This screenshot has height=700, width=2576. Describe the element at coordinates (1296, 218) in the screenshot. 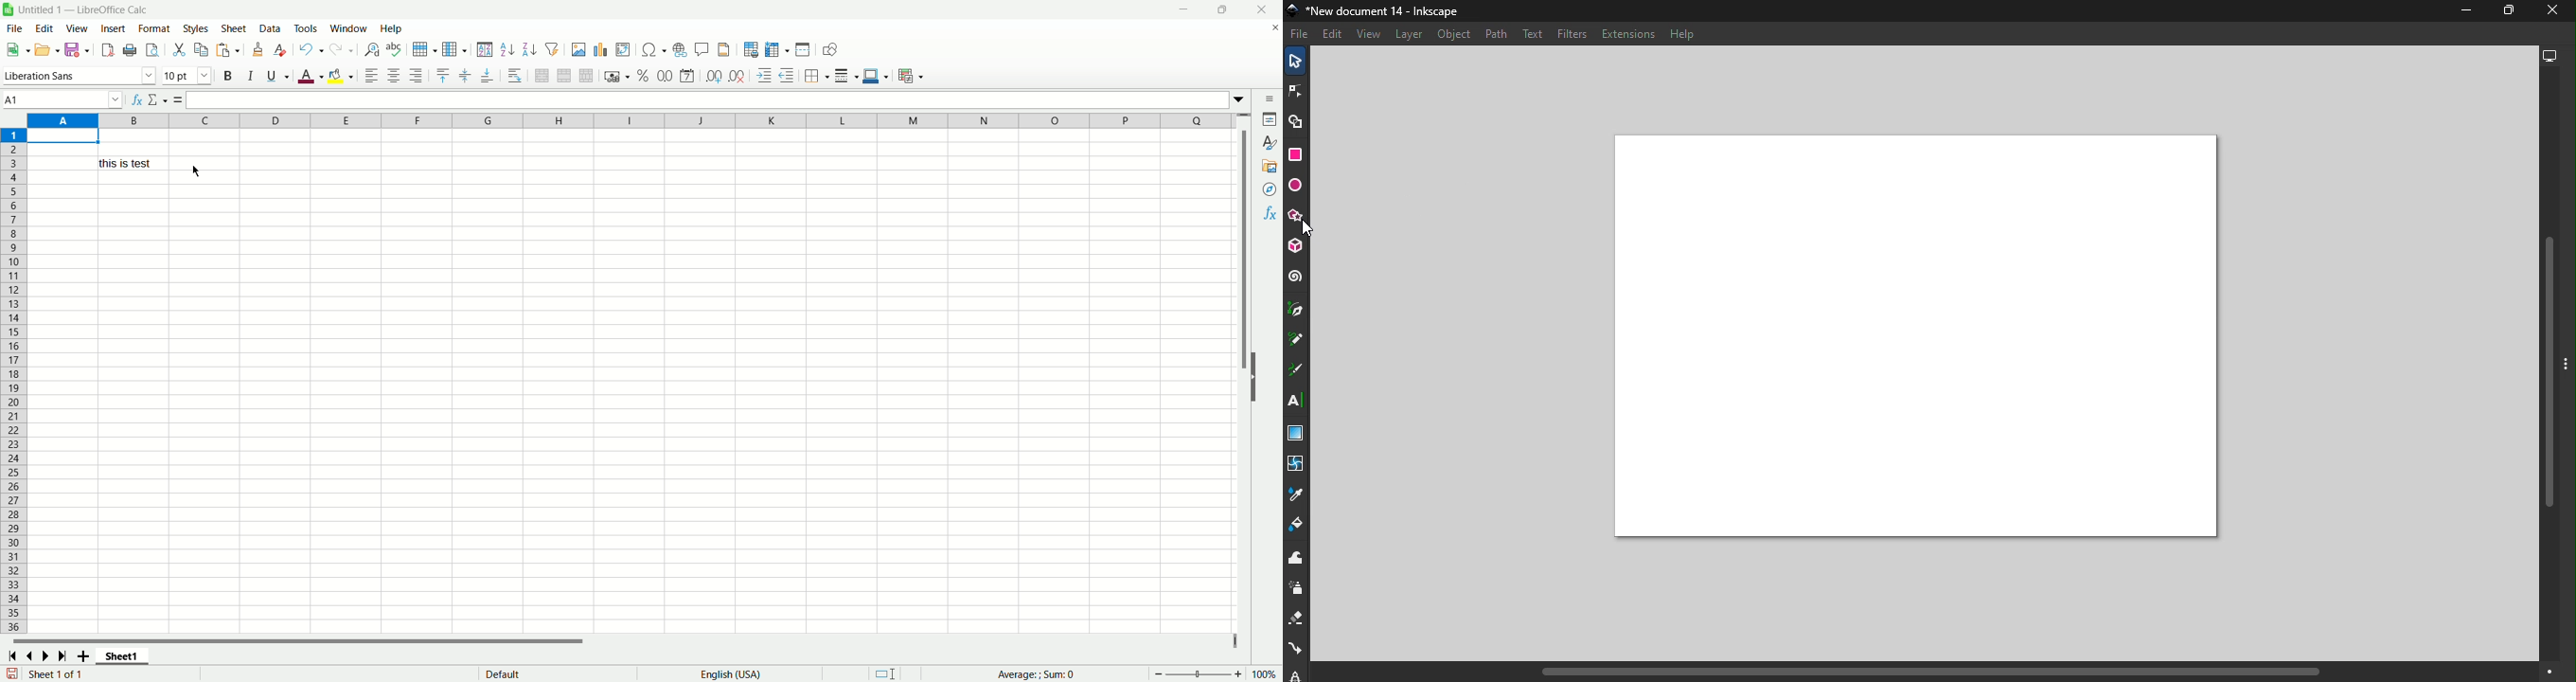

I see `Star/Polygon` at that location.